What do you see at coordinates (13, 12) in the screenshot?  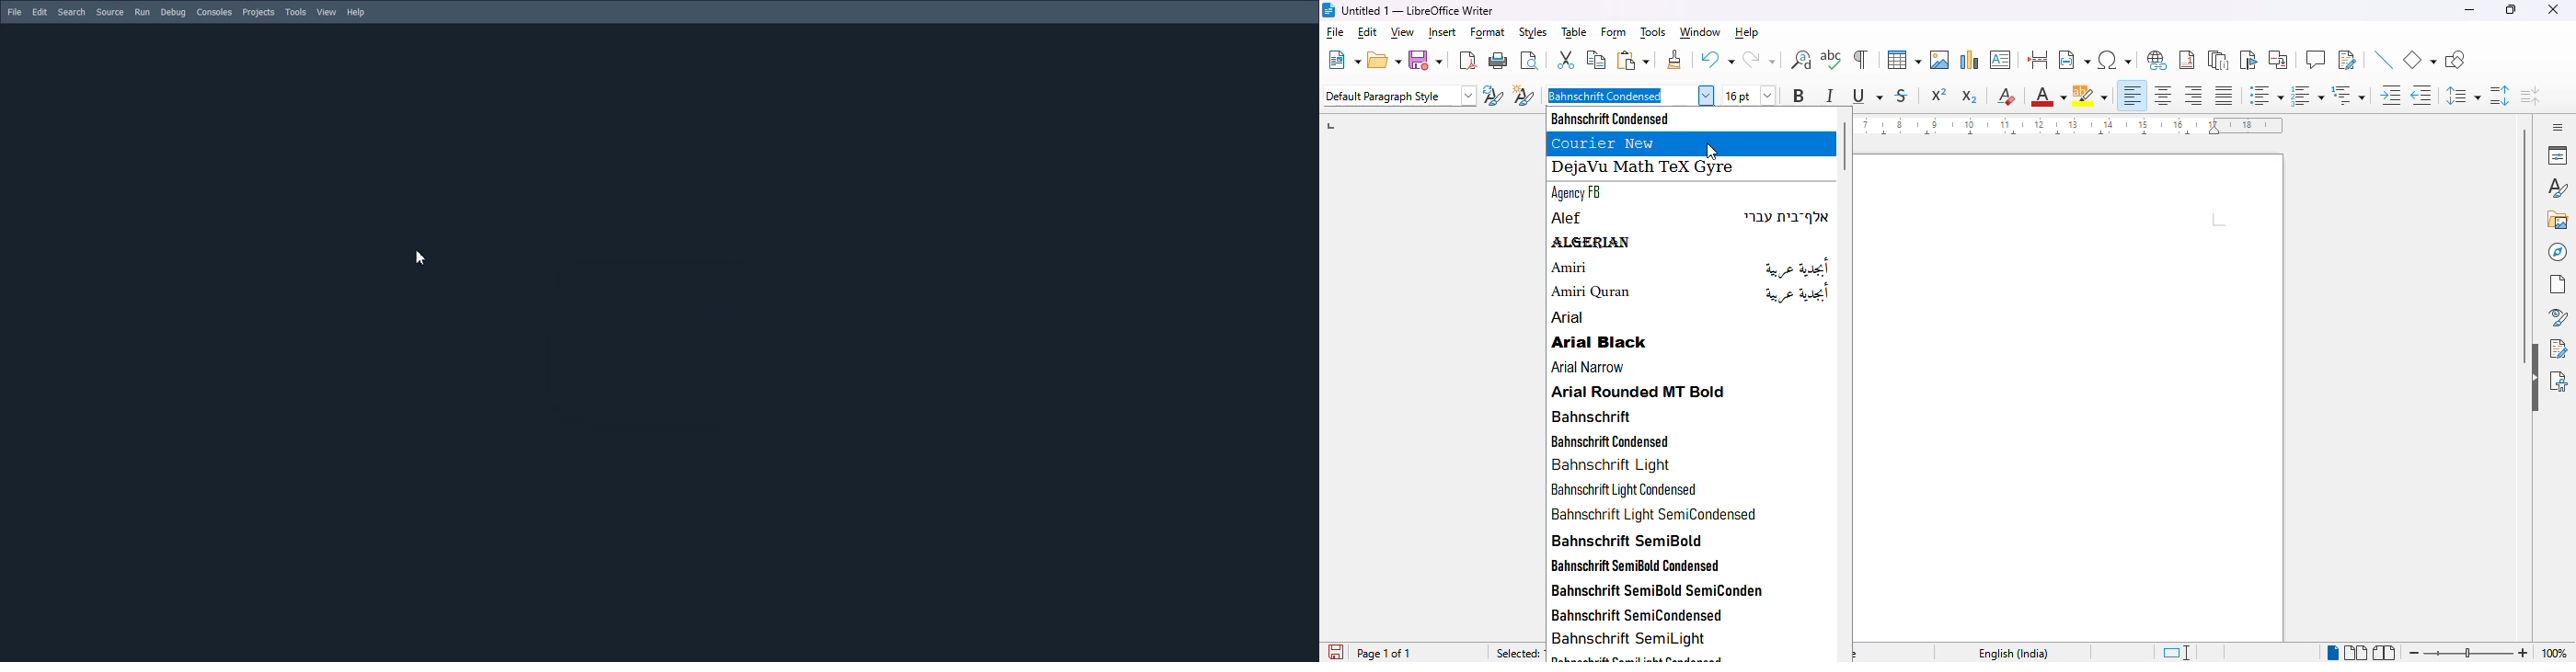 I see `File` at bounding box center [13, 12].